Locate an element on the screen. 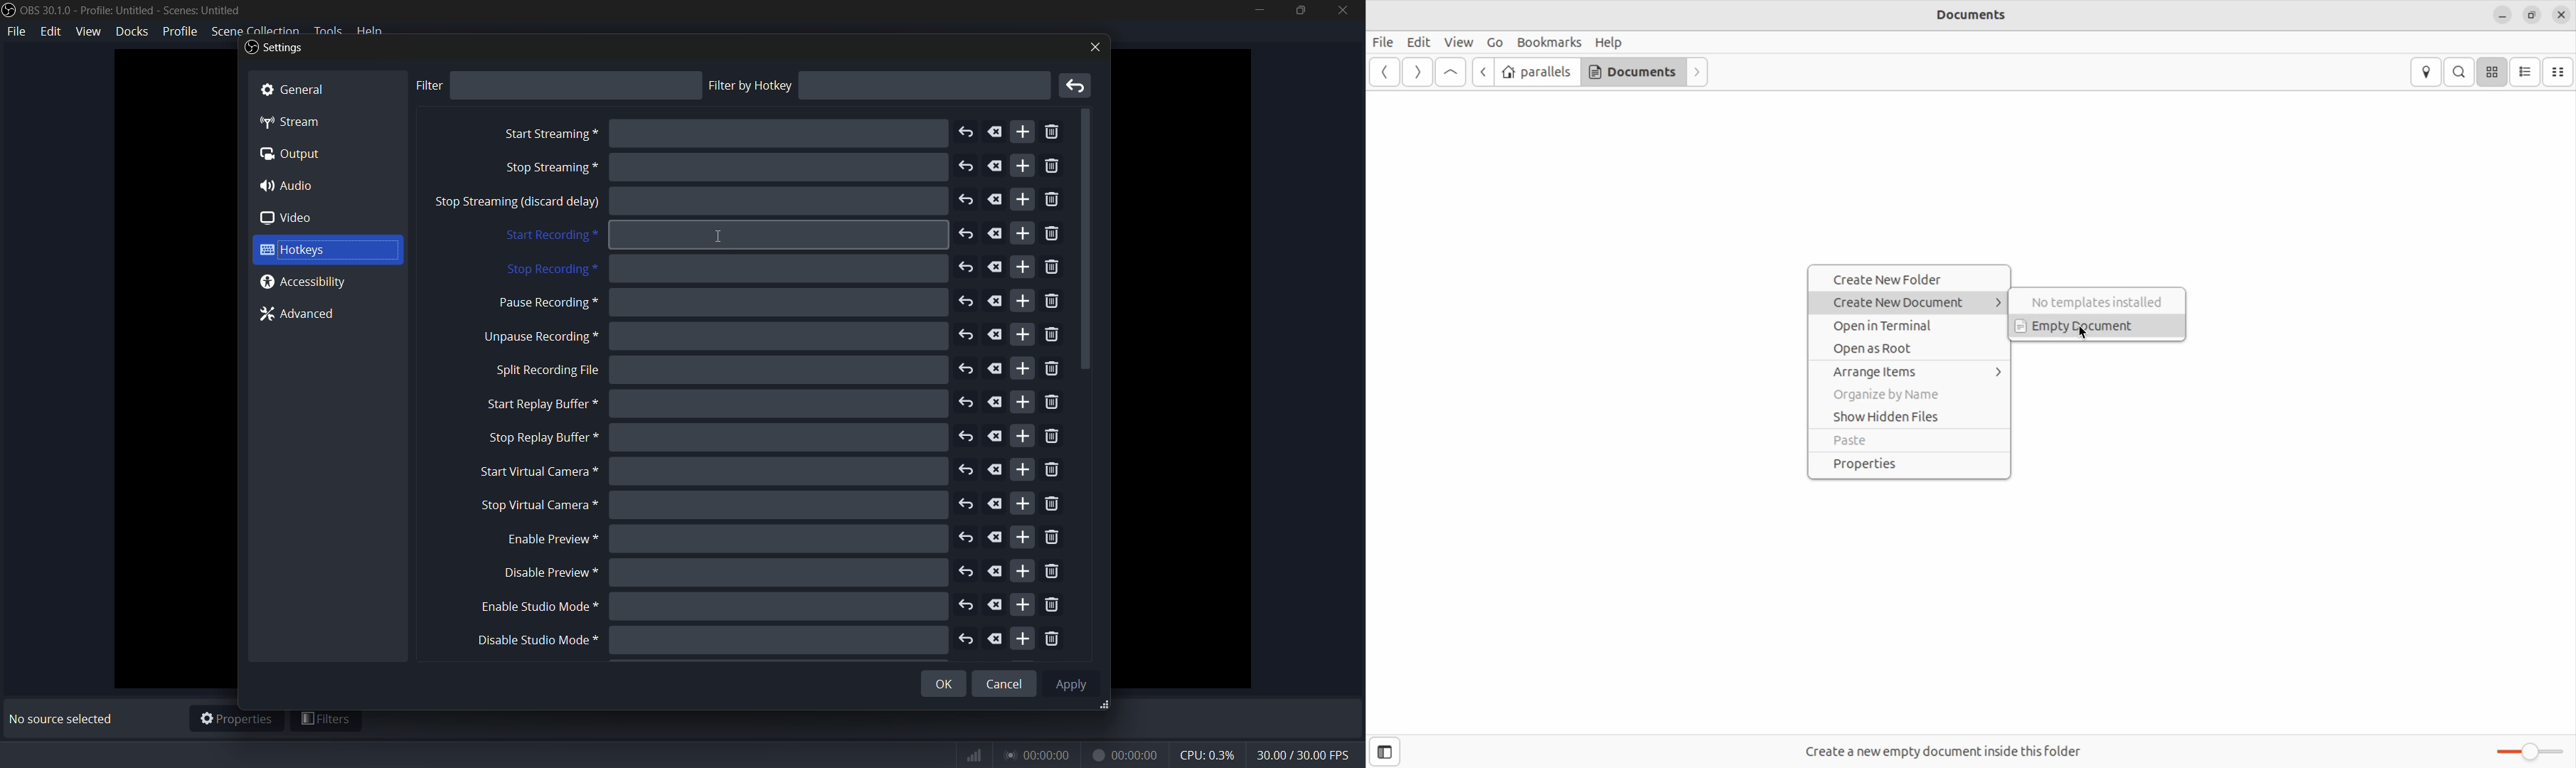 This screenshot has height=784, width=2576. filters is located at coordinates (326, 721).